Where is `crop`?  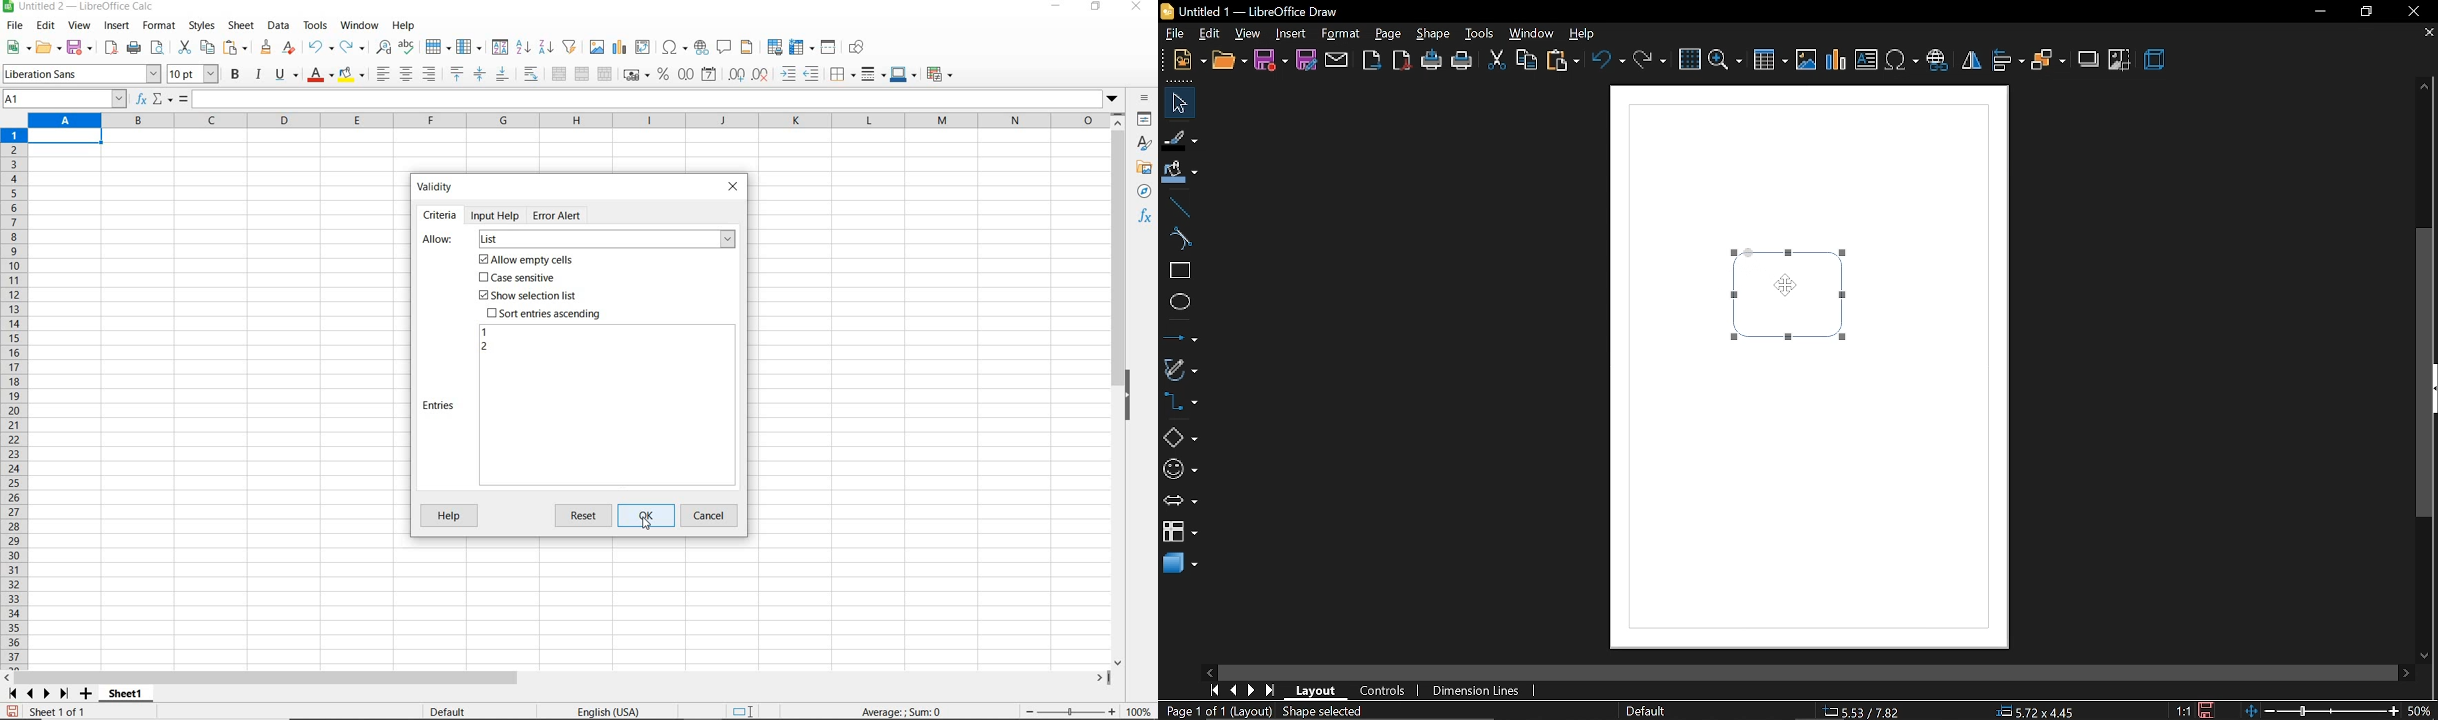 crop is located at coordinates (2120, 60).